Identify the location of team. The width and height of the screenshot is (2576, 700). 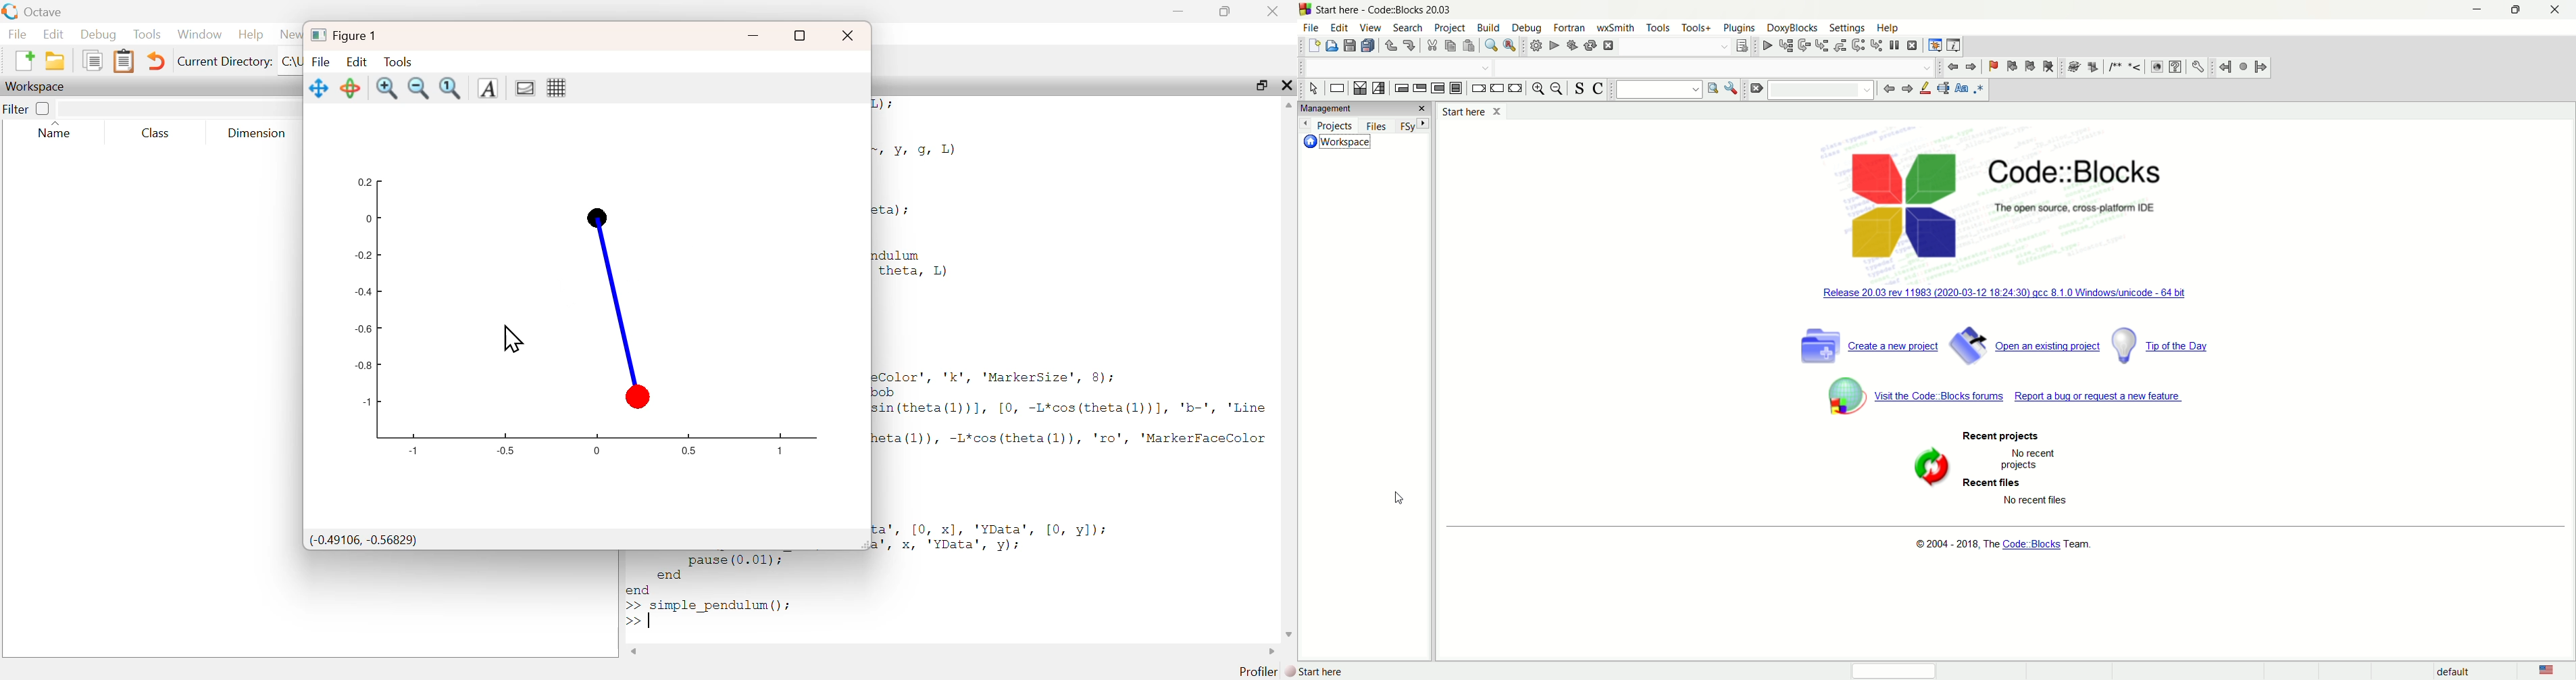
(2078, 543).